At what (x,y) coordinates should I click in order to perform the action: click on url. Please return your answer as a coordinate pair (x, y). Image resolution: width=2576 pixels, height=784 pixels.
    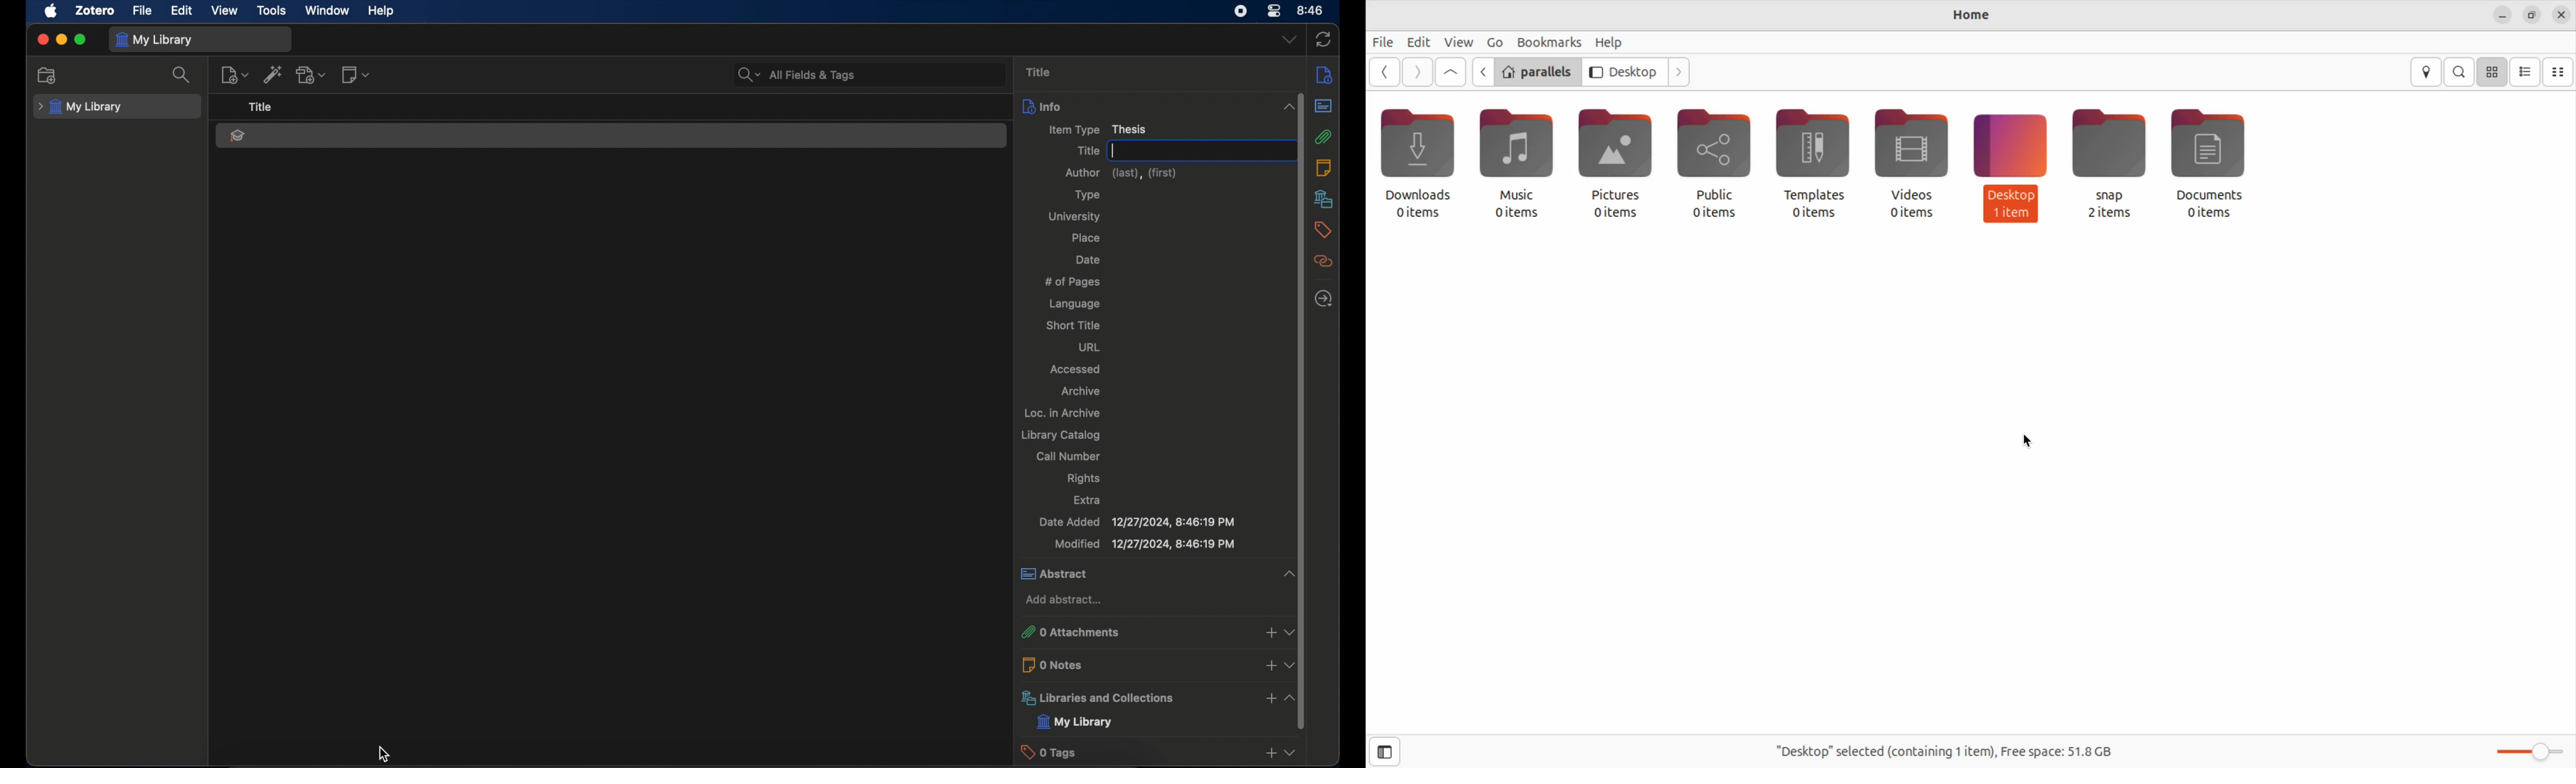
    Looking at the image, I should click on (1089, 348).